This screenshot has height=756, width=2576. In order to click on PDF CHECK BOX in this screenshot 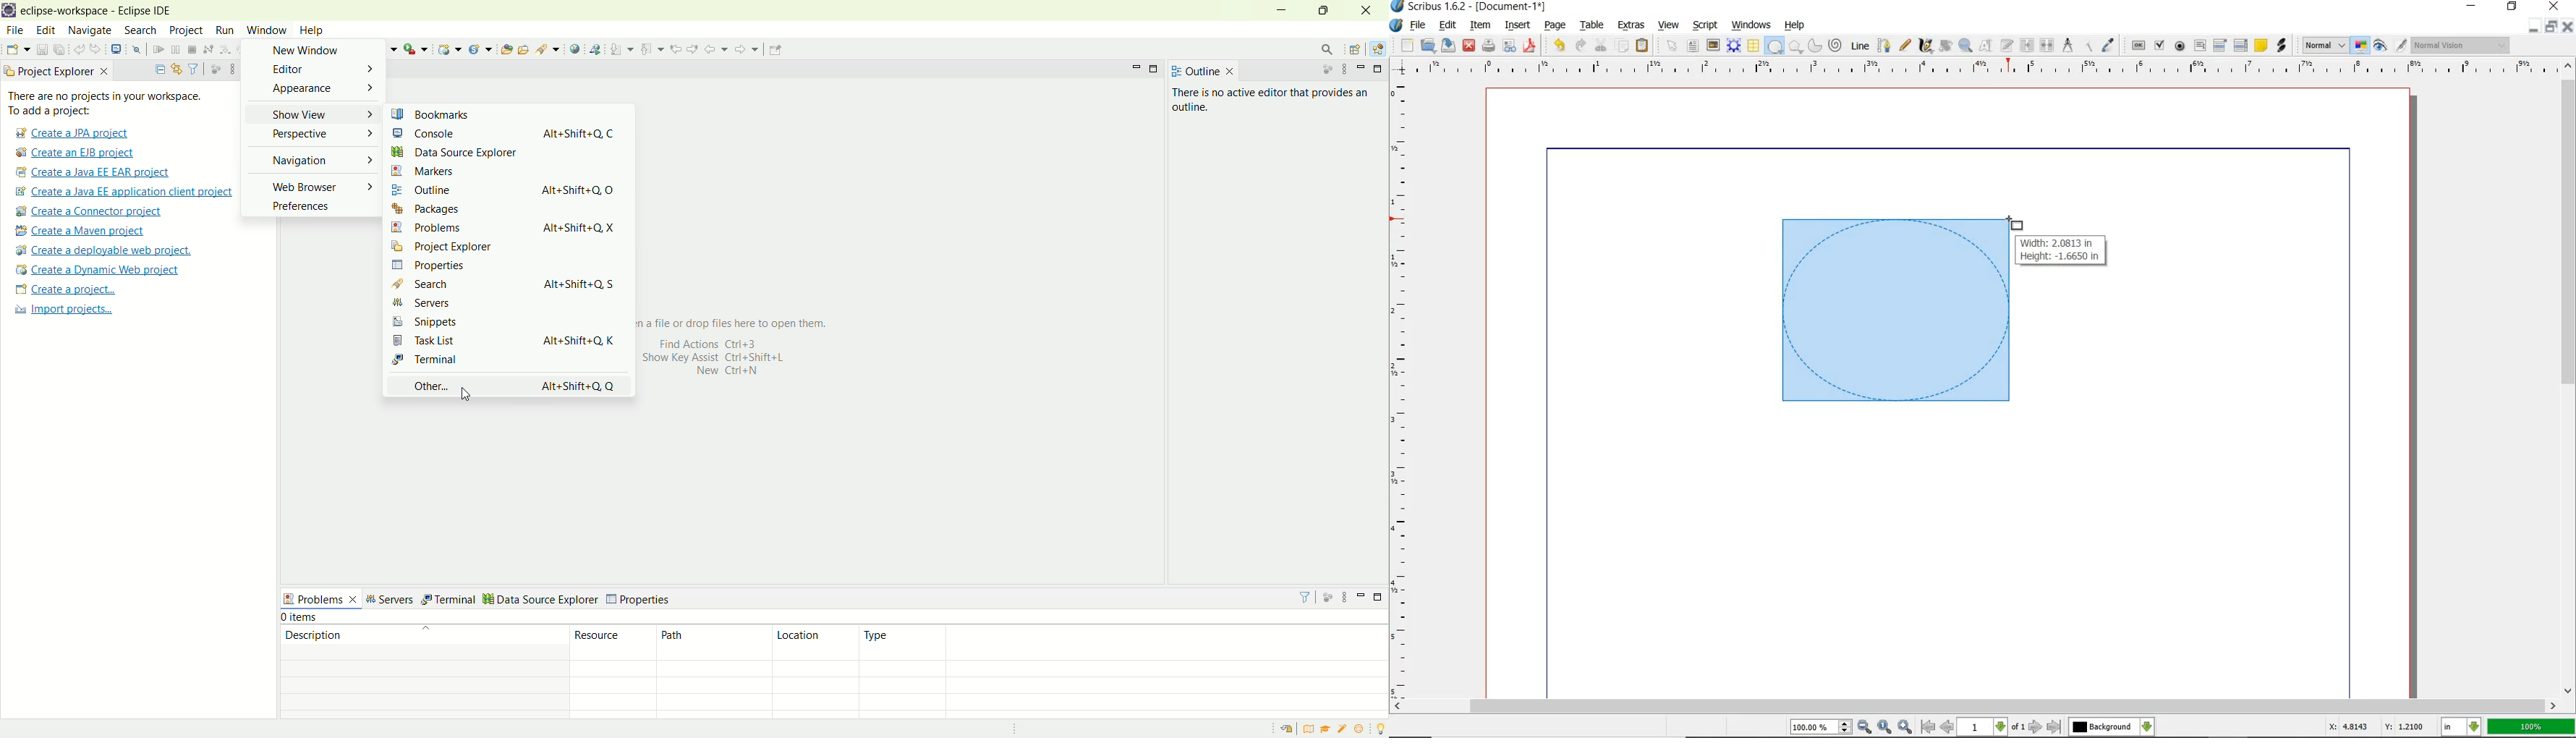, I will do `click(2159, 45)`.